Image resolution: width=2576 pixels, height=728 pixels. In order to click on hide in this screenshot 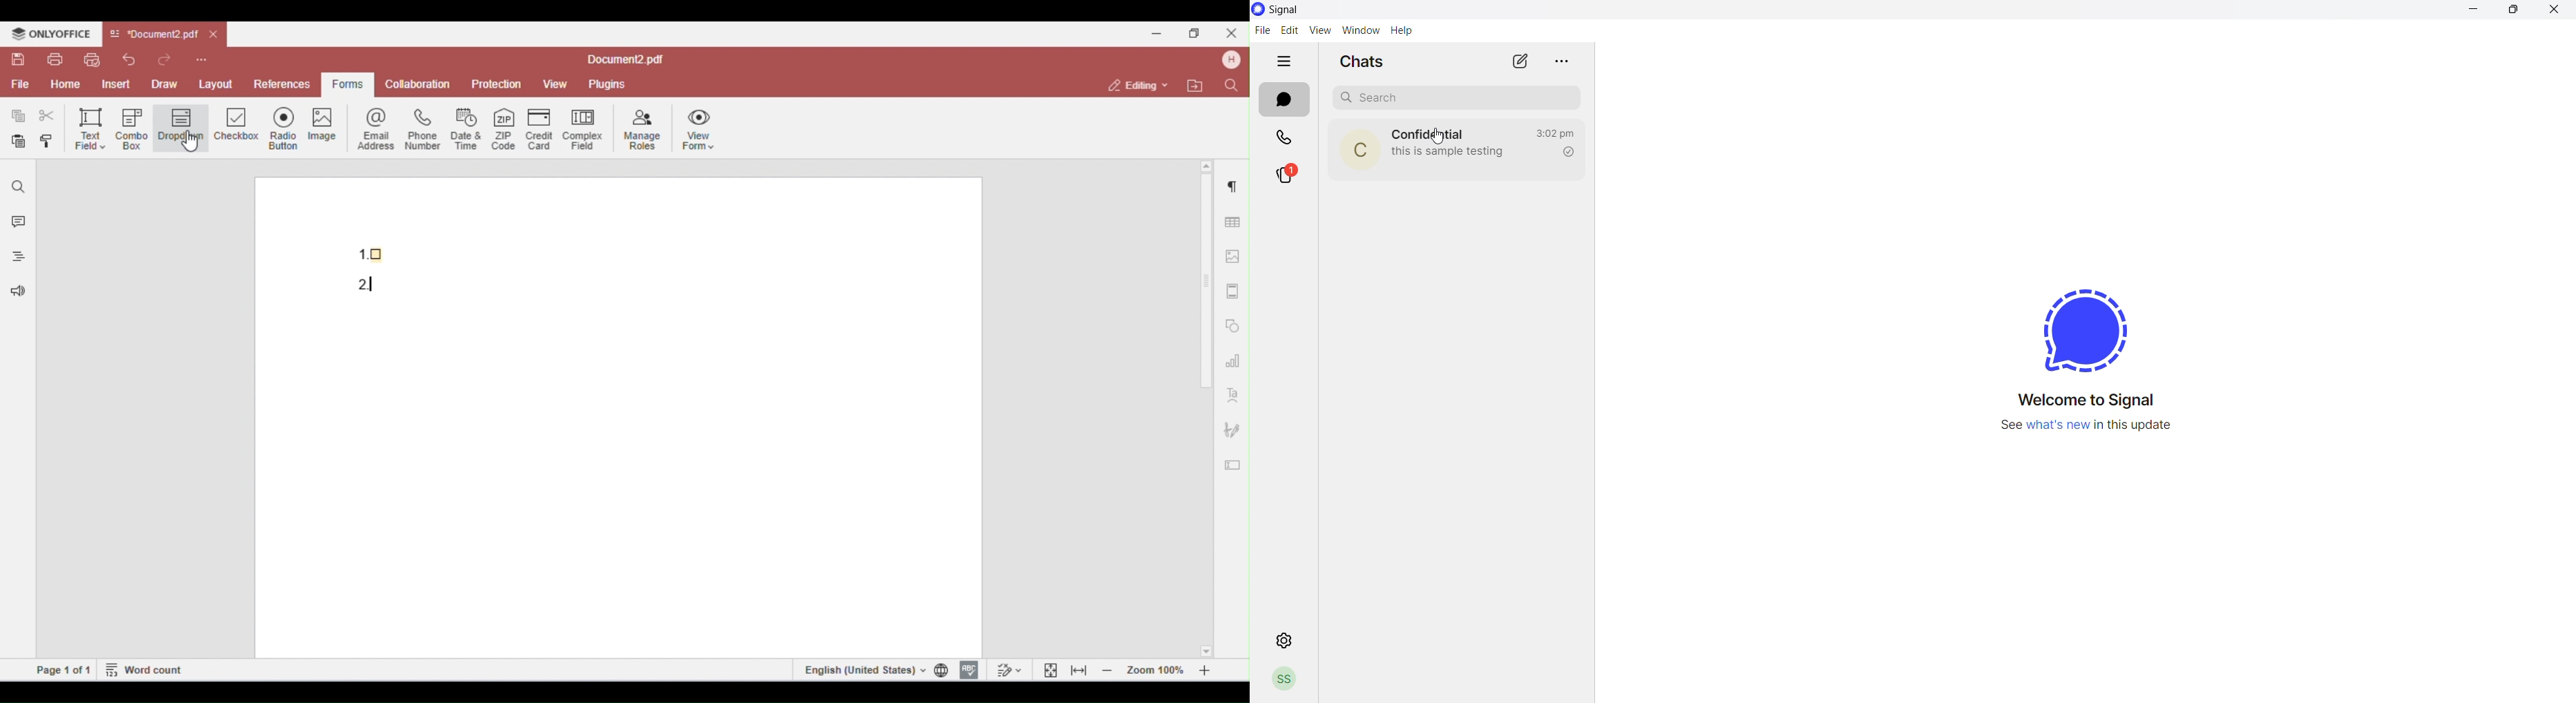, I will do `click(1282, 62)`.